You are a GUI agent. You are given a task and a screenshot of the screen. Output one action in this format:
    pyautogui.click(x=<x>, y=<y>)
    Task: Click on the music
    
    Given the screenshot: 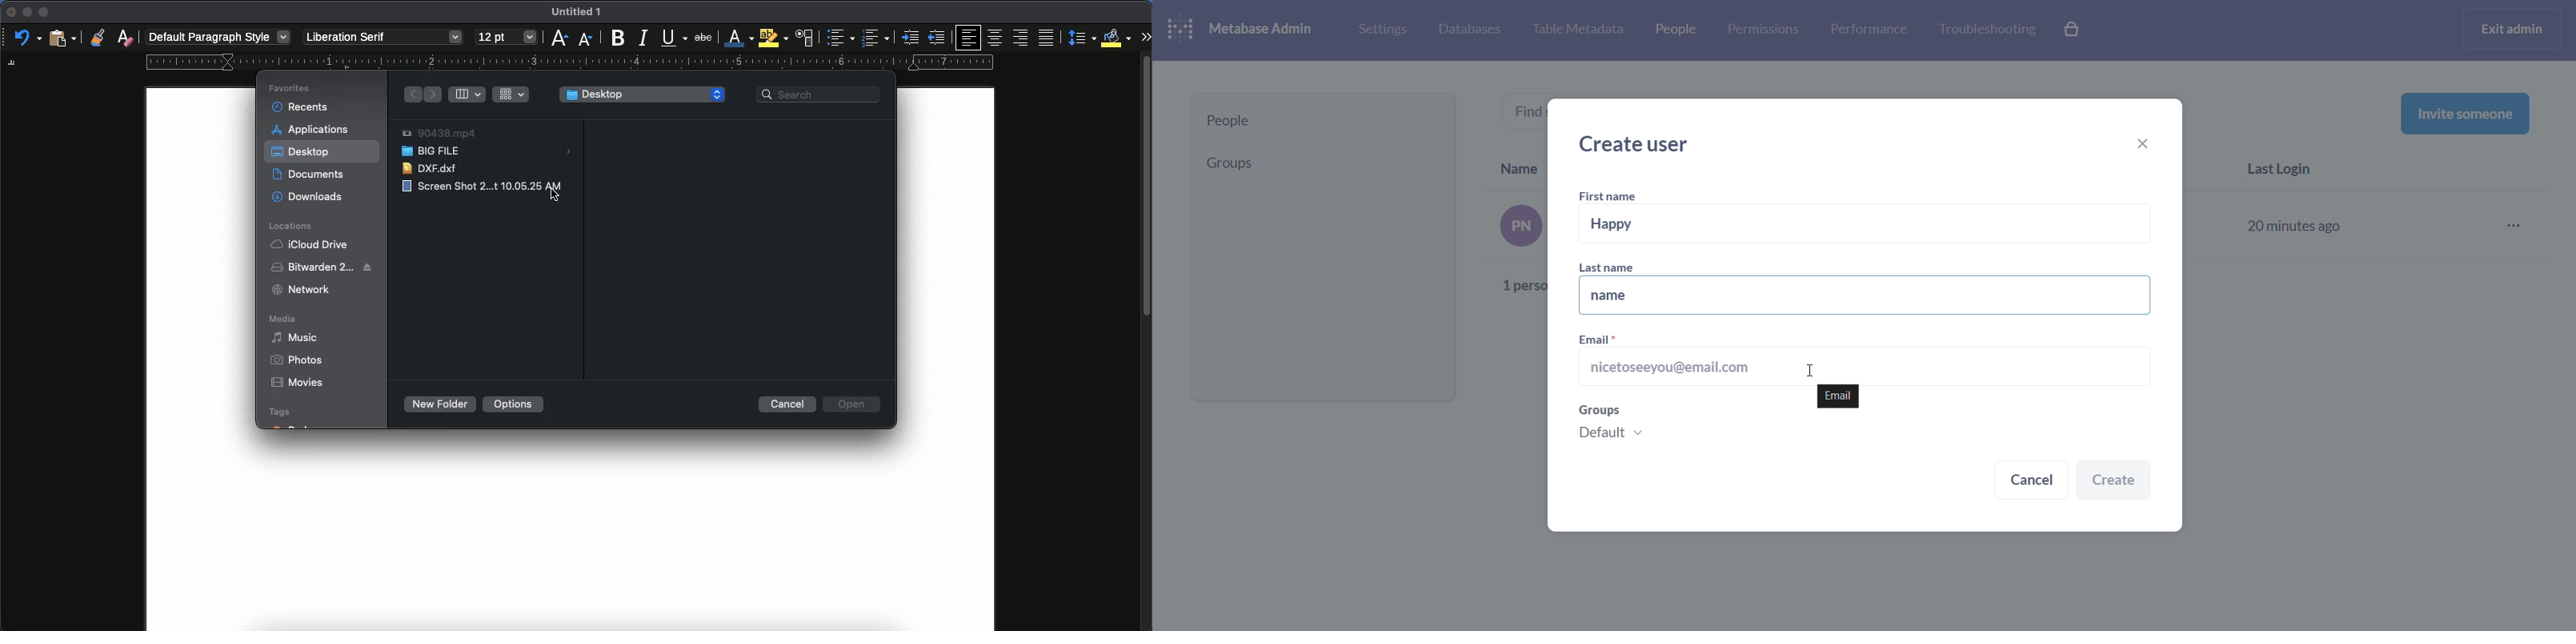 What is the action you would take?
    pyautogui.click(x=297, y=337)
    